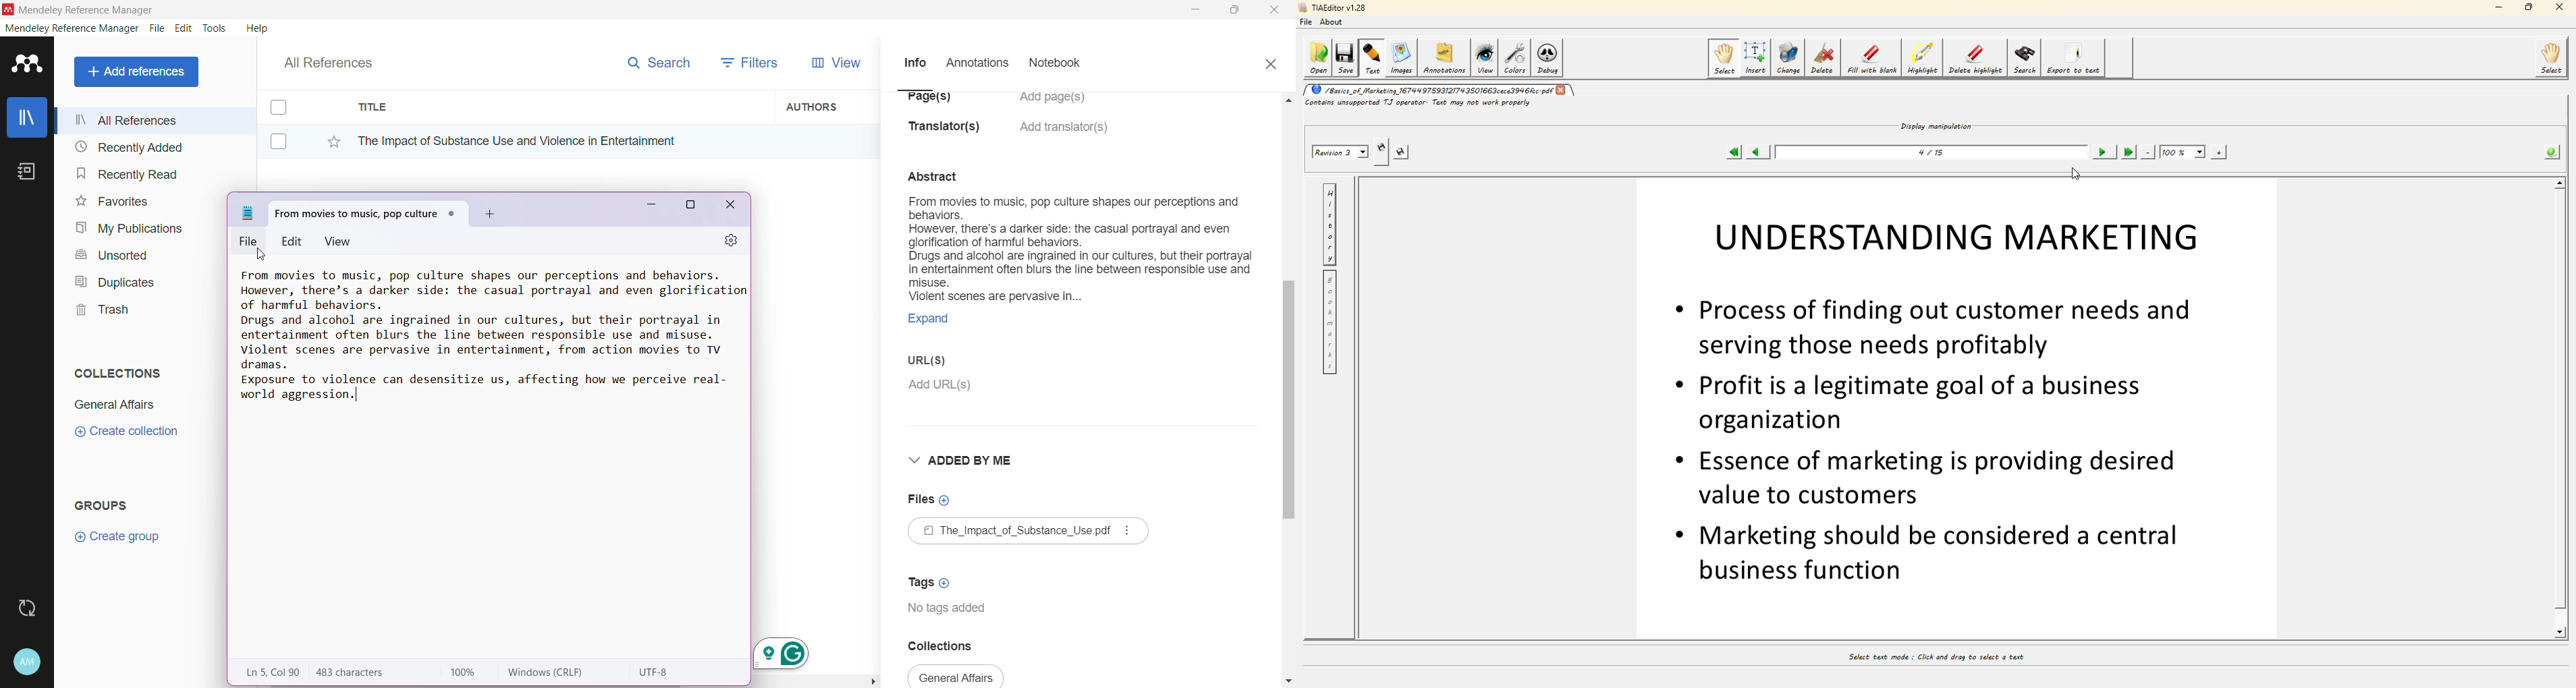 The image size is (2576, 700). I want to click on Vertical Scroll Bar, so click(1288, 389).